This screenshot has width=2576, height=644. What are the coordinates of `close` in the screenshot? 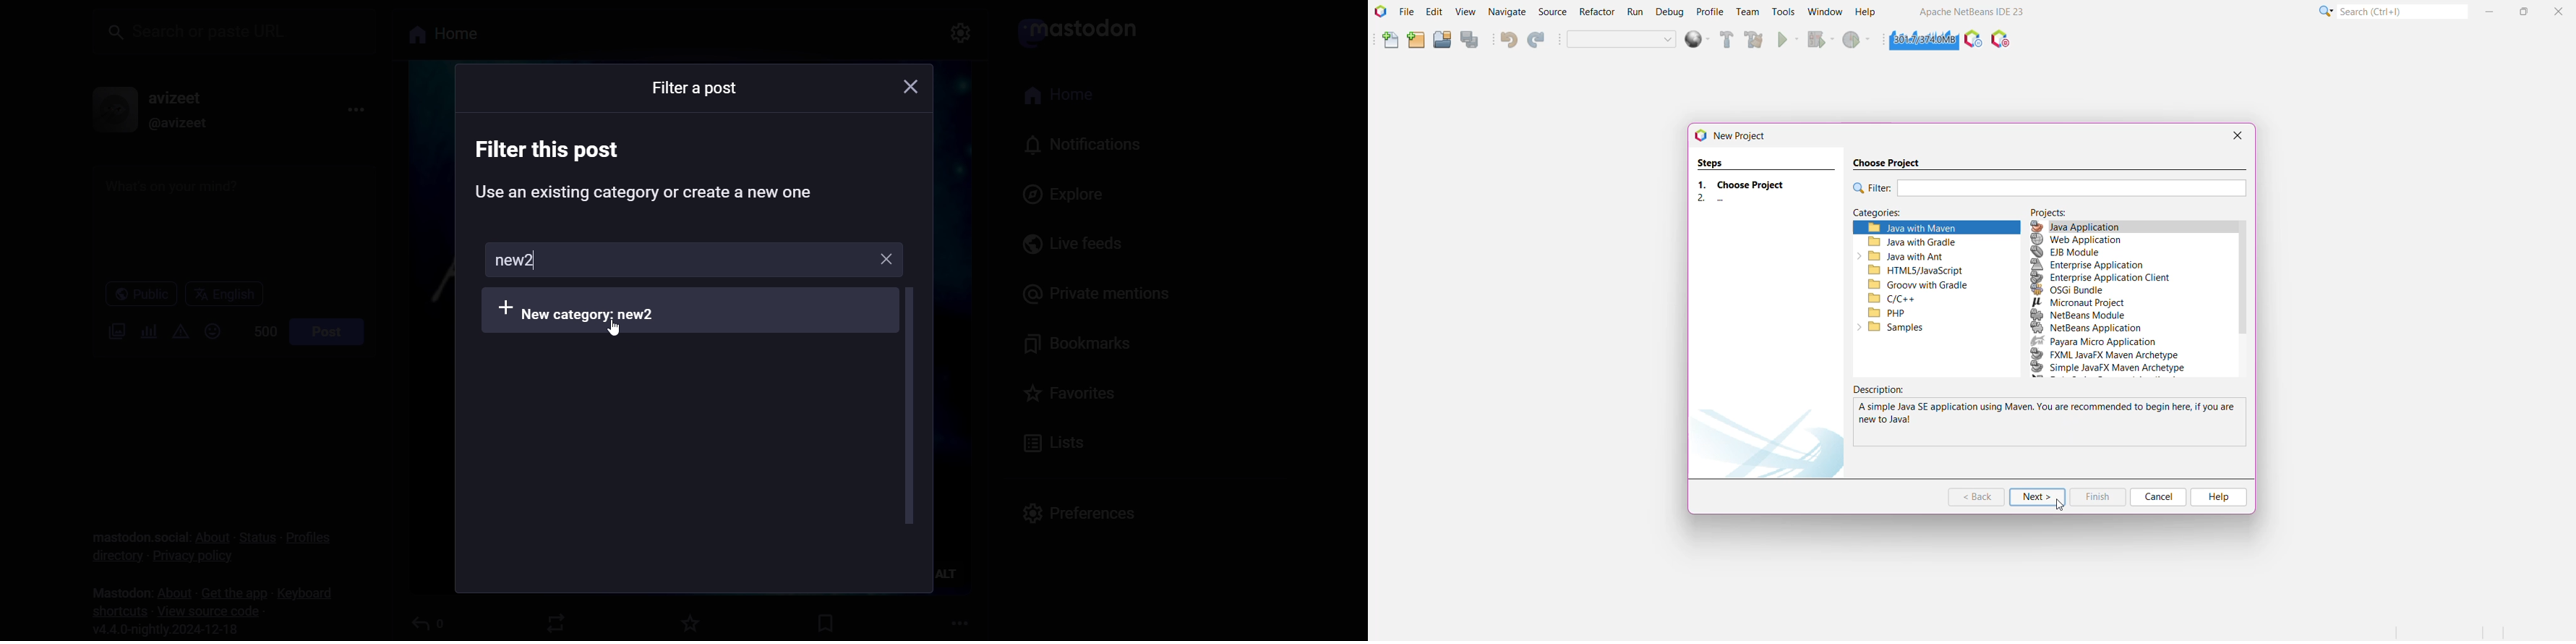 It's located at (905, 89).